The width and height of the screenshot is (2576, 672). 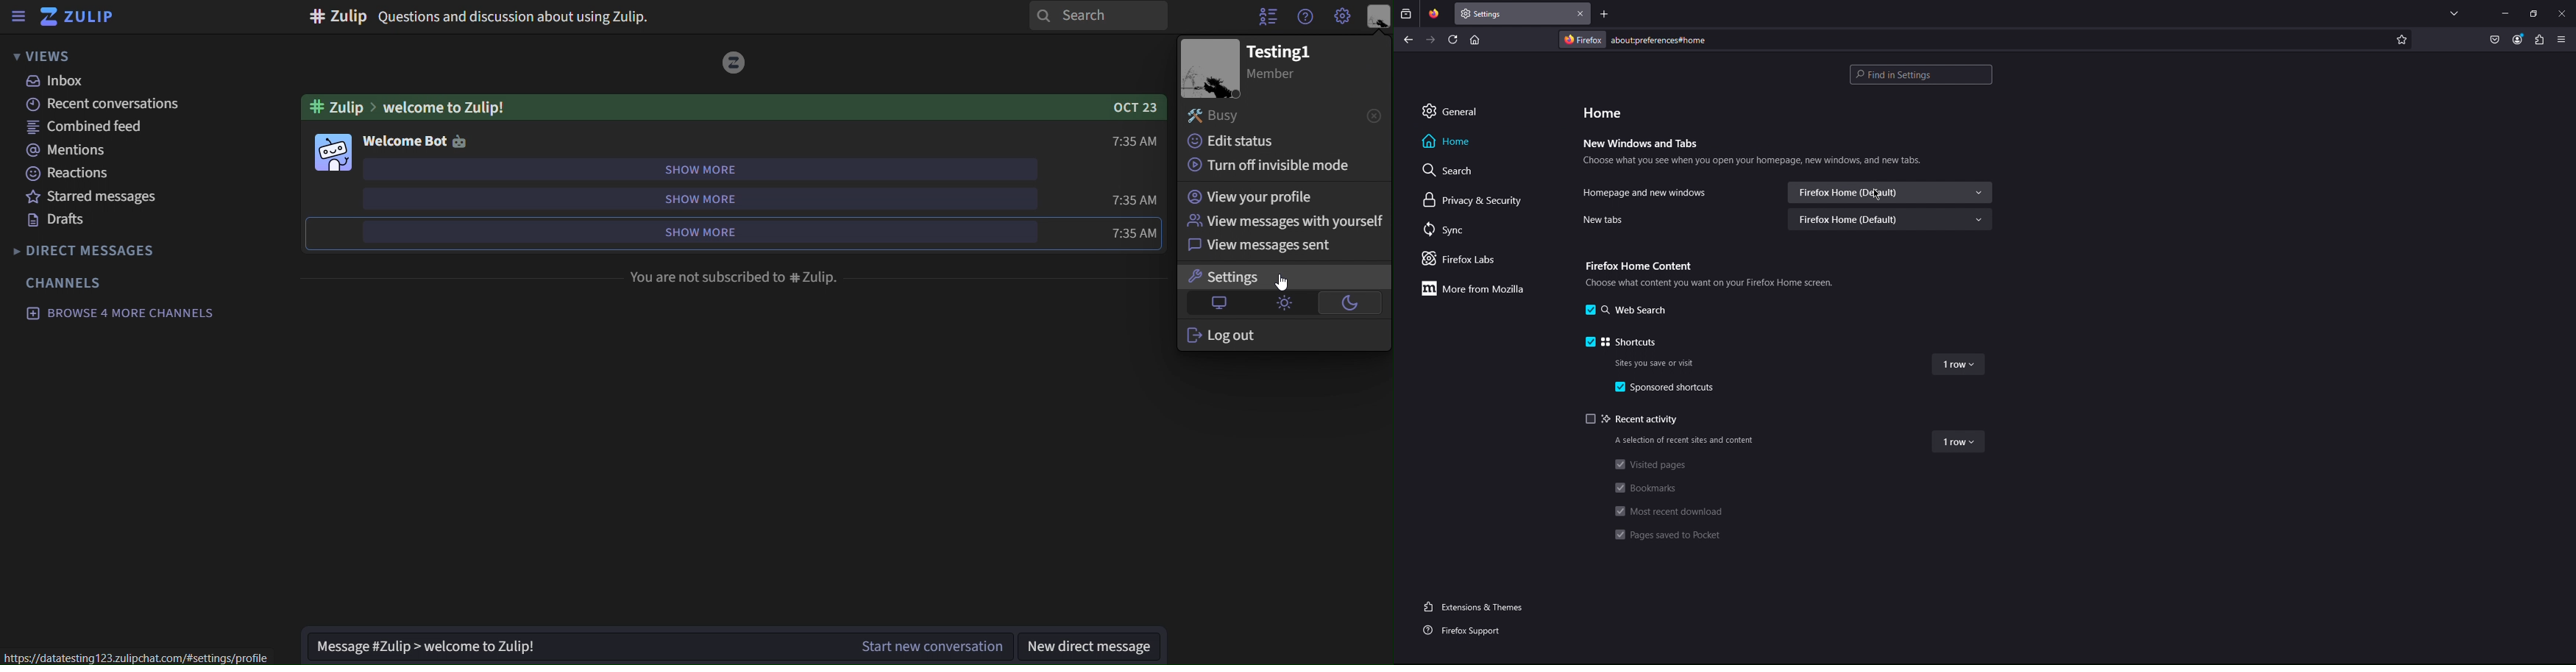 I want to click on Plugin, so click(x=2540, y=41).